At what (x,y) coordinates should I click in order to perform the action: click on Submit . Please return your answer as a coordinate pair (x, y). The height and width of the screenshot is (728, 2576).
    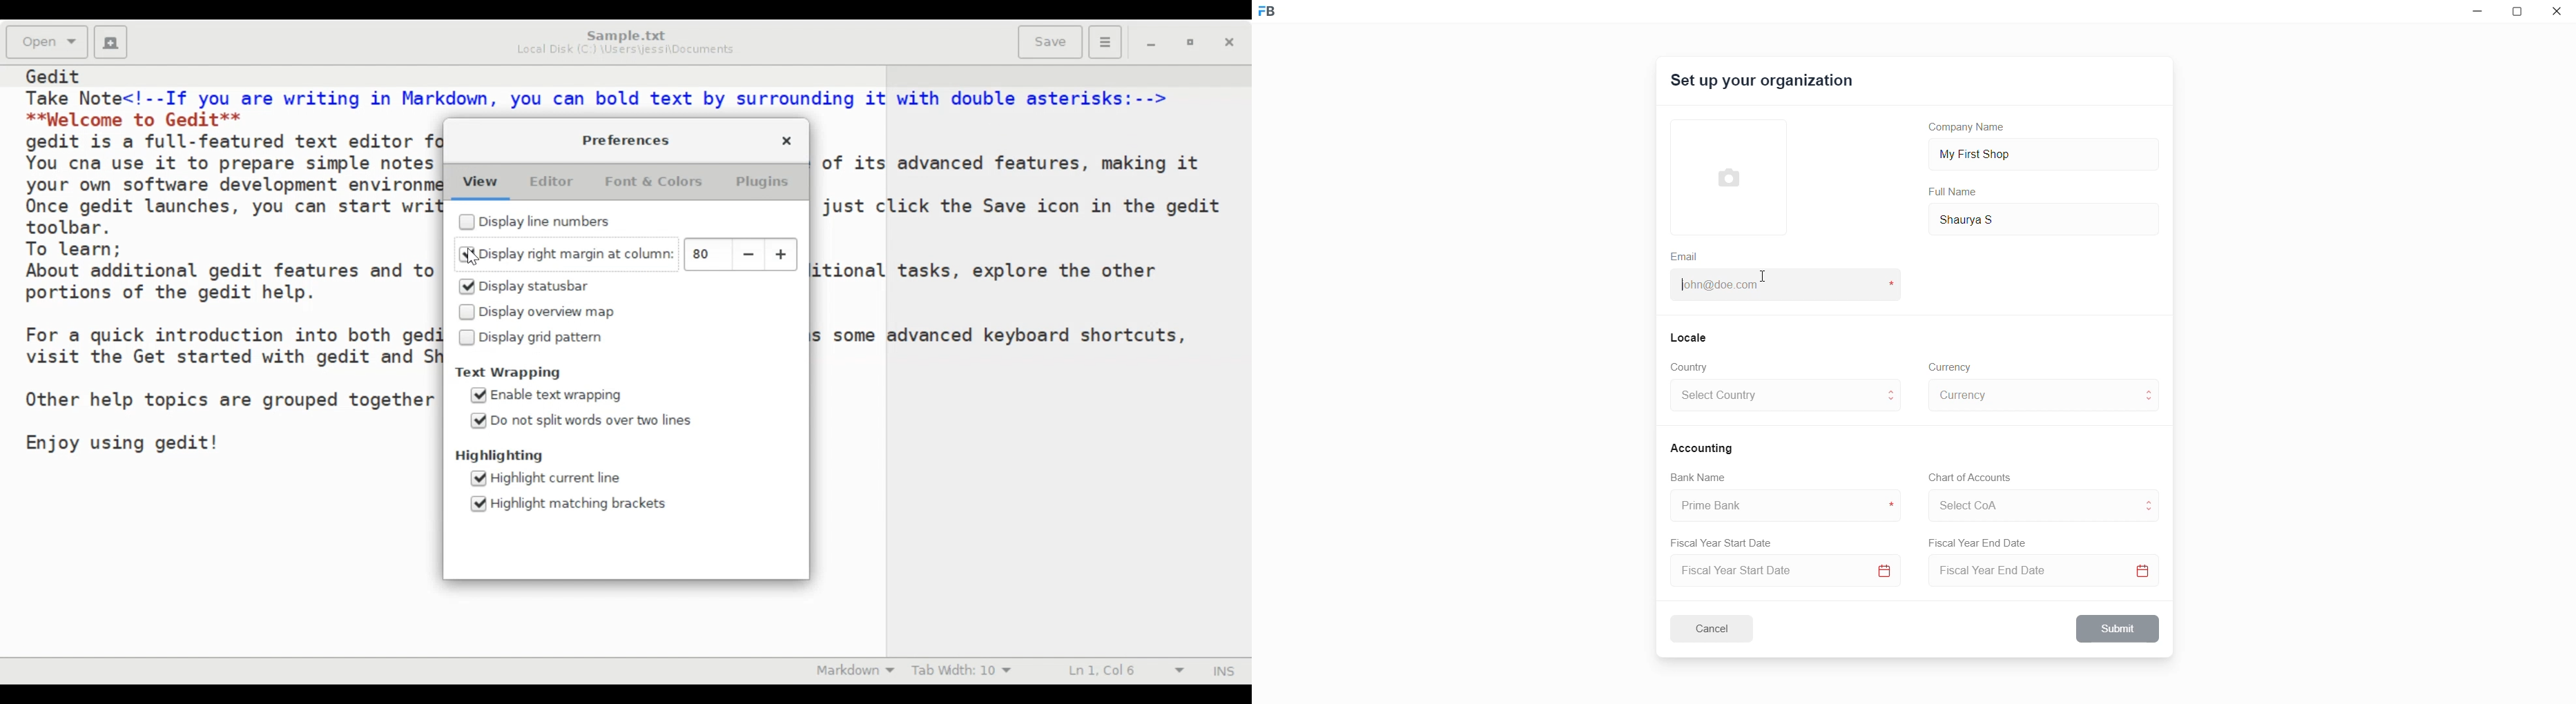
    Looking at the image, I should click on (2119, 629).